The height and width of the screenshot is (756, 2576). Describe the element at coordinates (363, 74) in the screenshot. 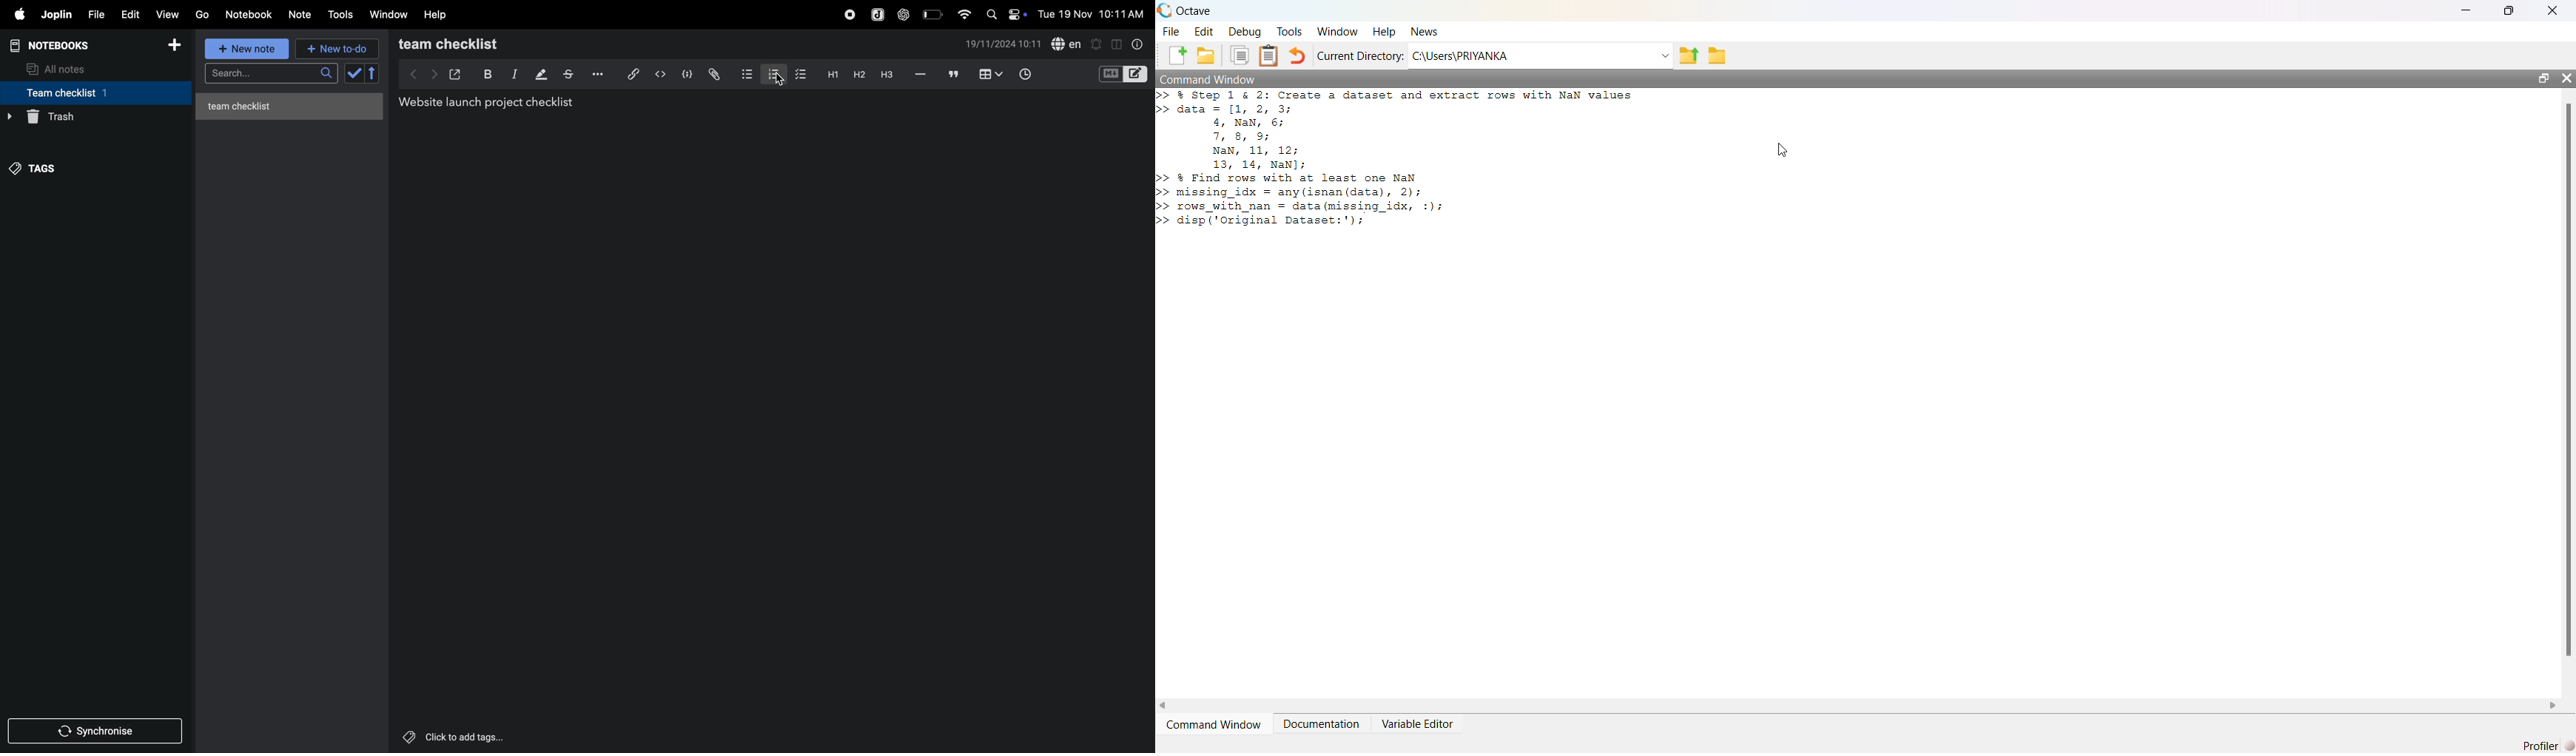

I see `check` at that location.